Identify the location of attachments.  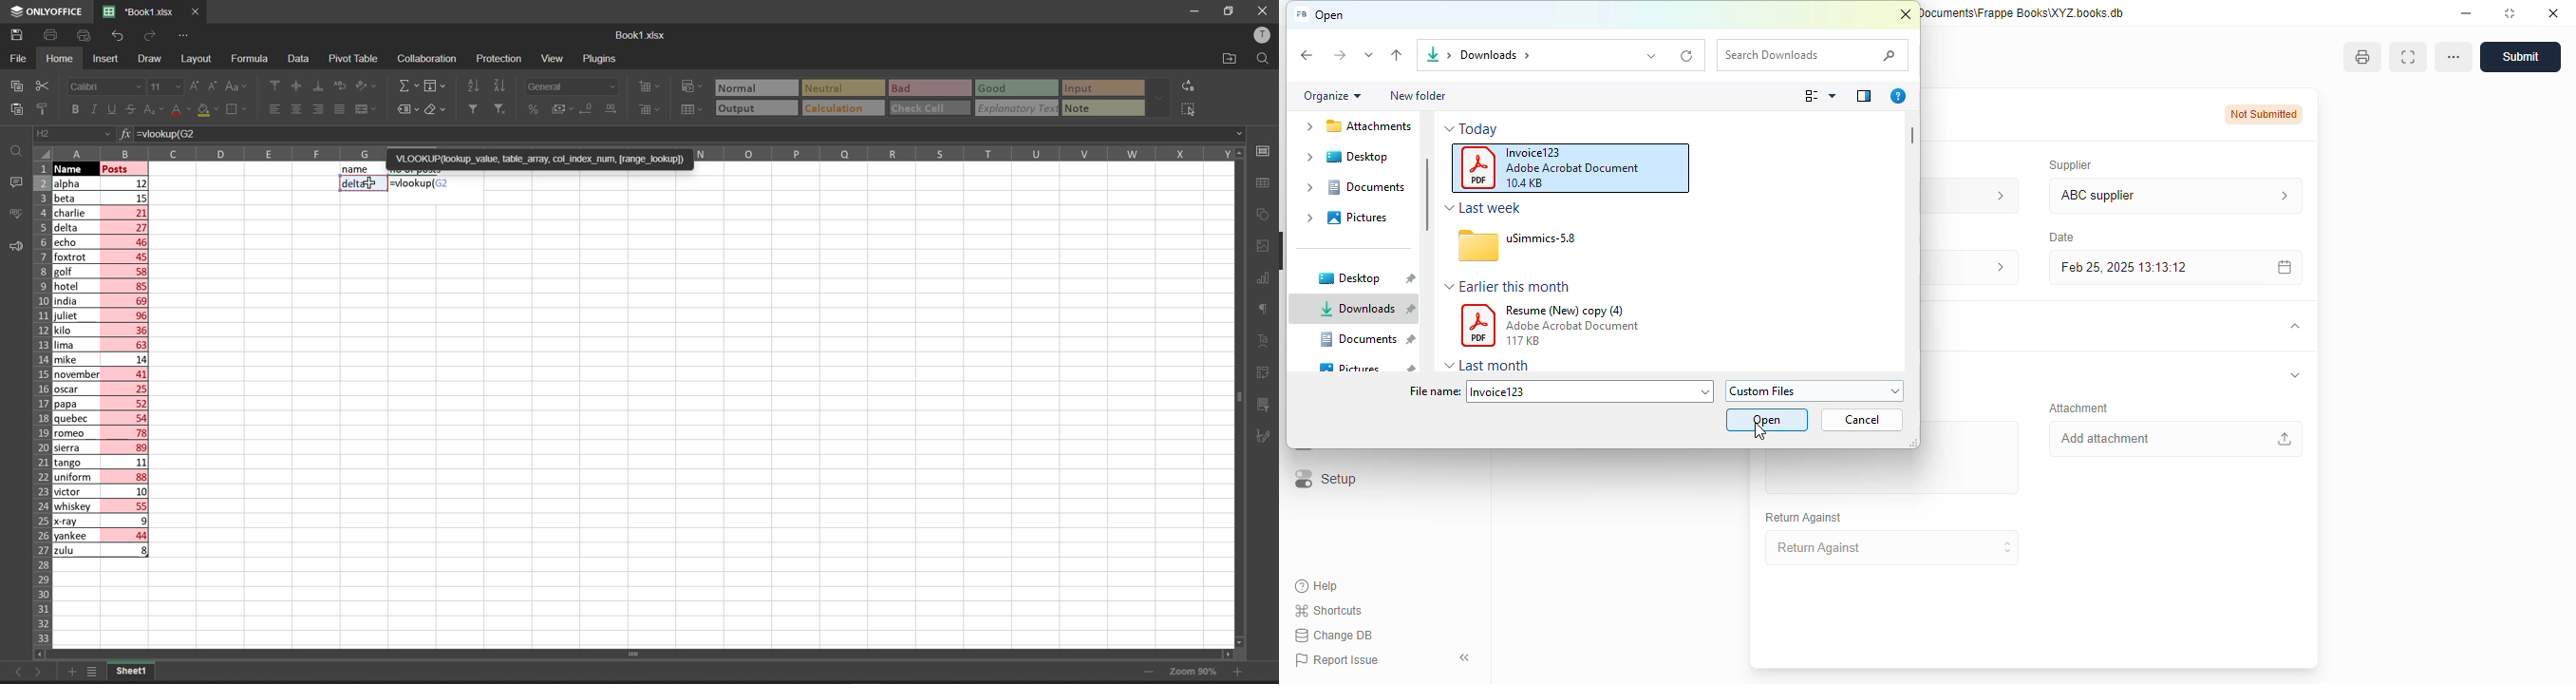
(1355, 128).